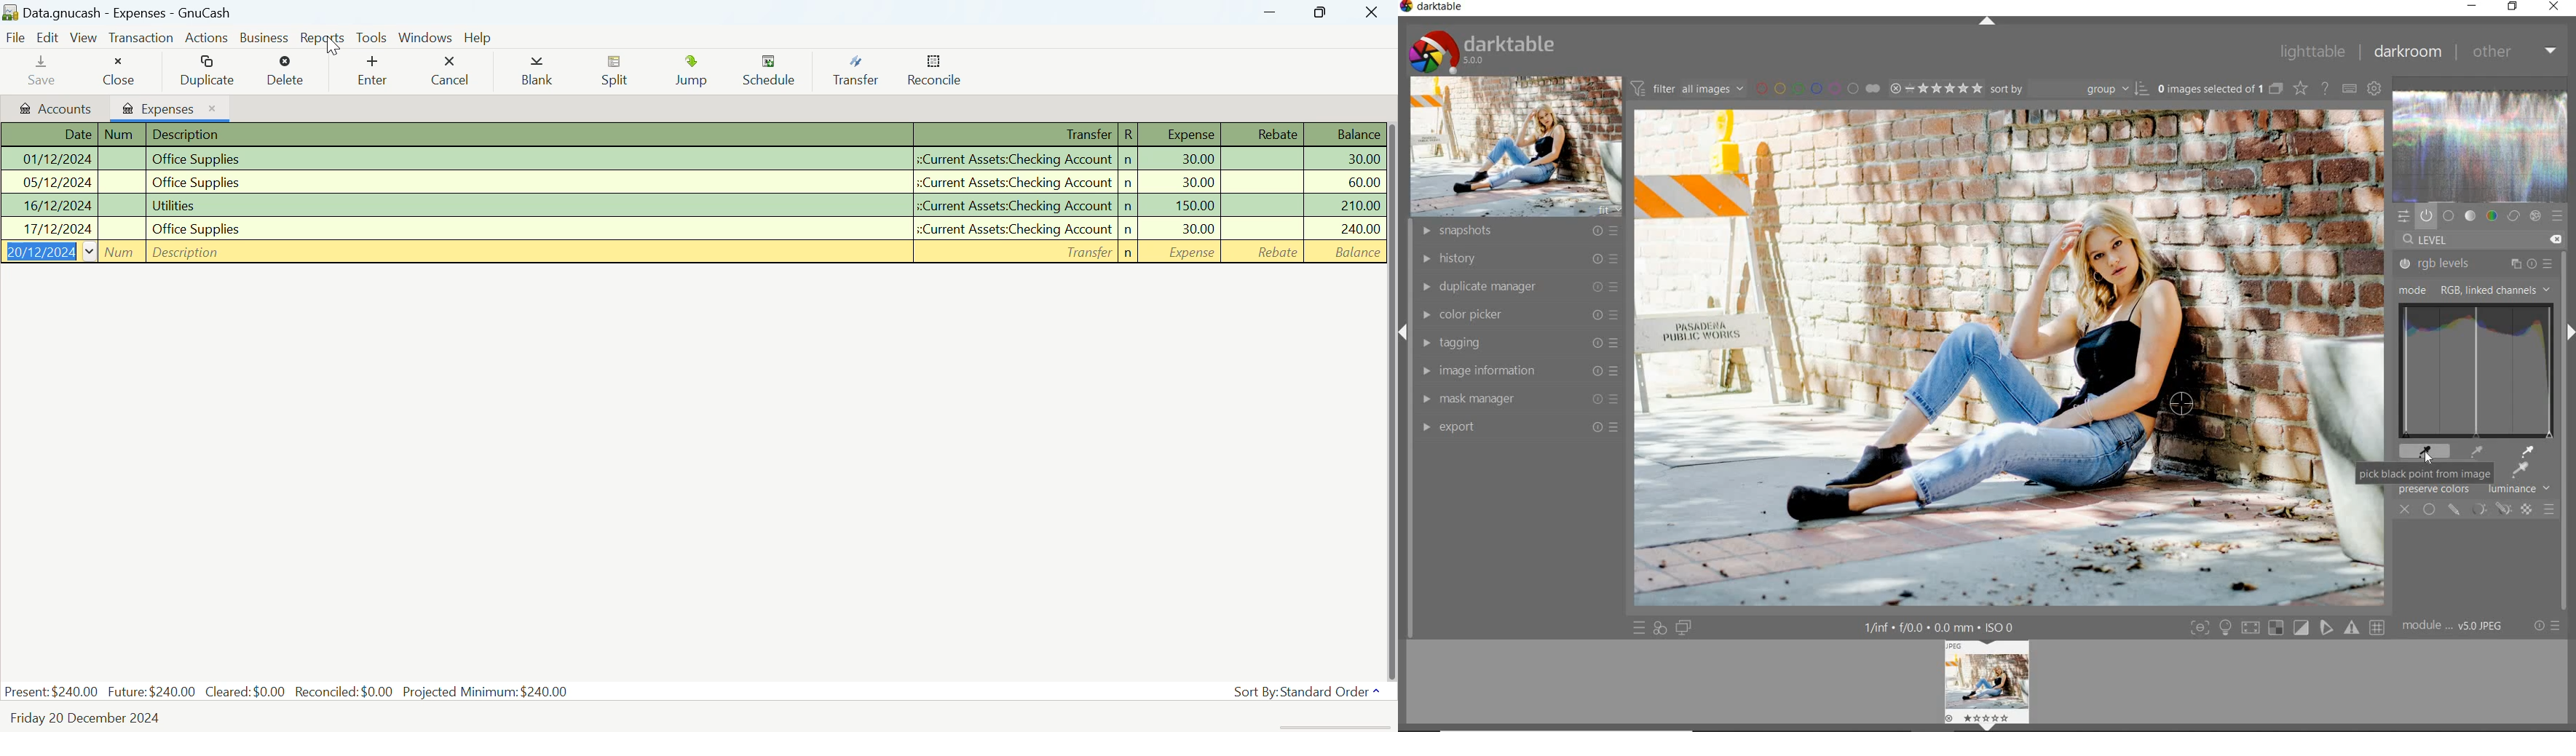 This screenshot has height=756, width=2576. I want to click on Close, so click(121, 71).